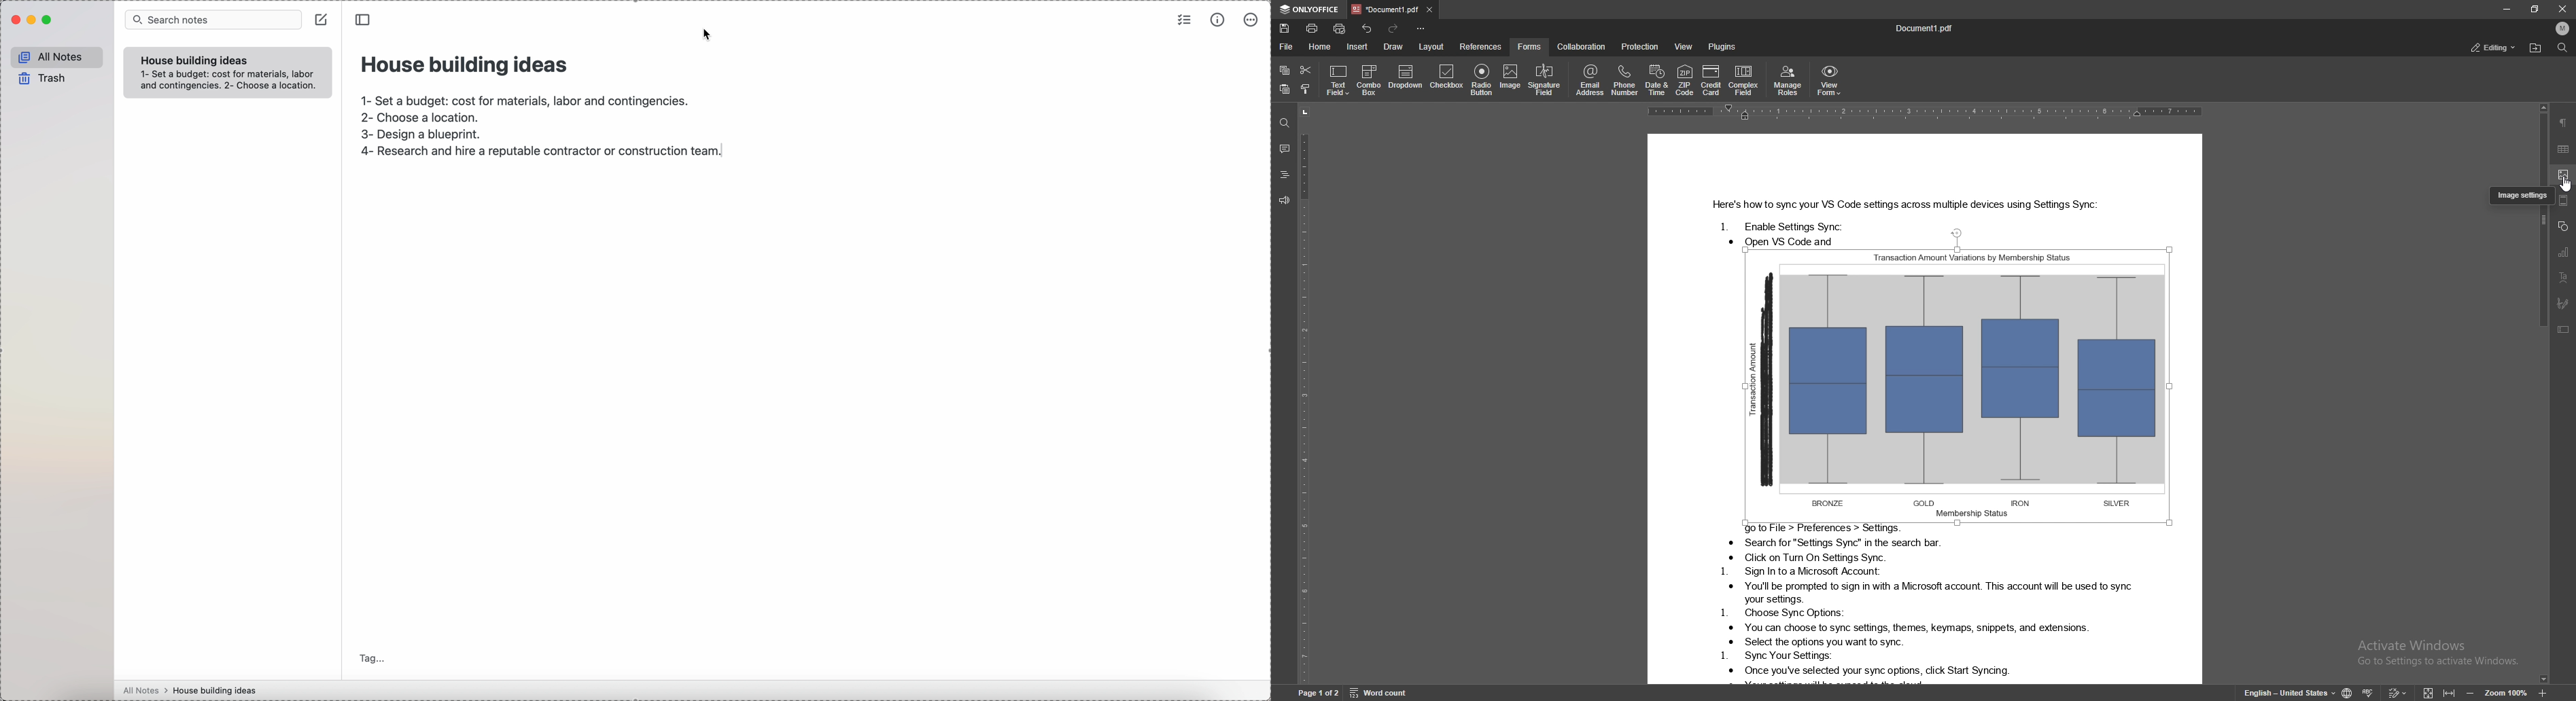 The image size is (2576, 728). Describe the element at coordinates (212, 20) in the screenshot. I see `search bar` at that location.